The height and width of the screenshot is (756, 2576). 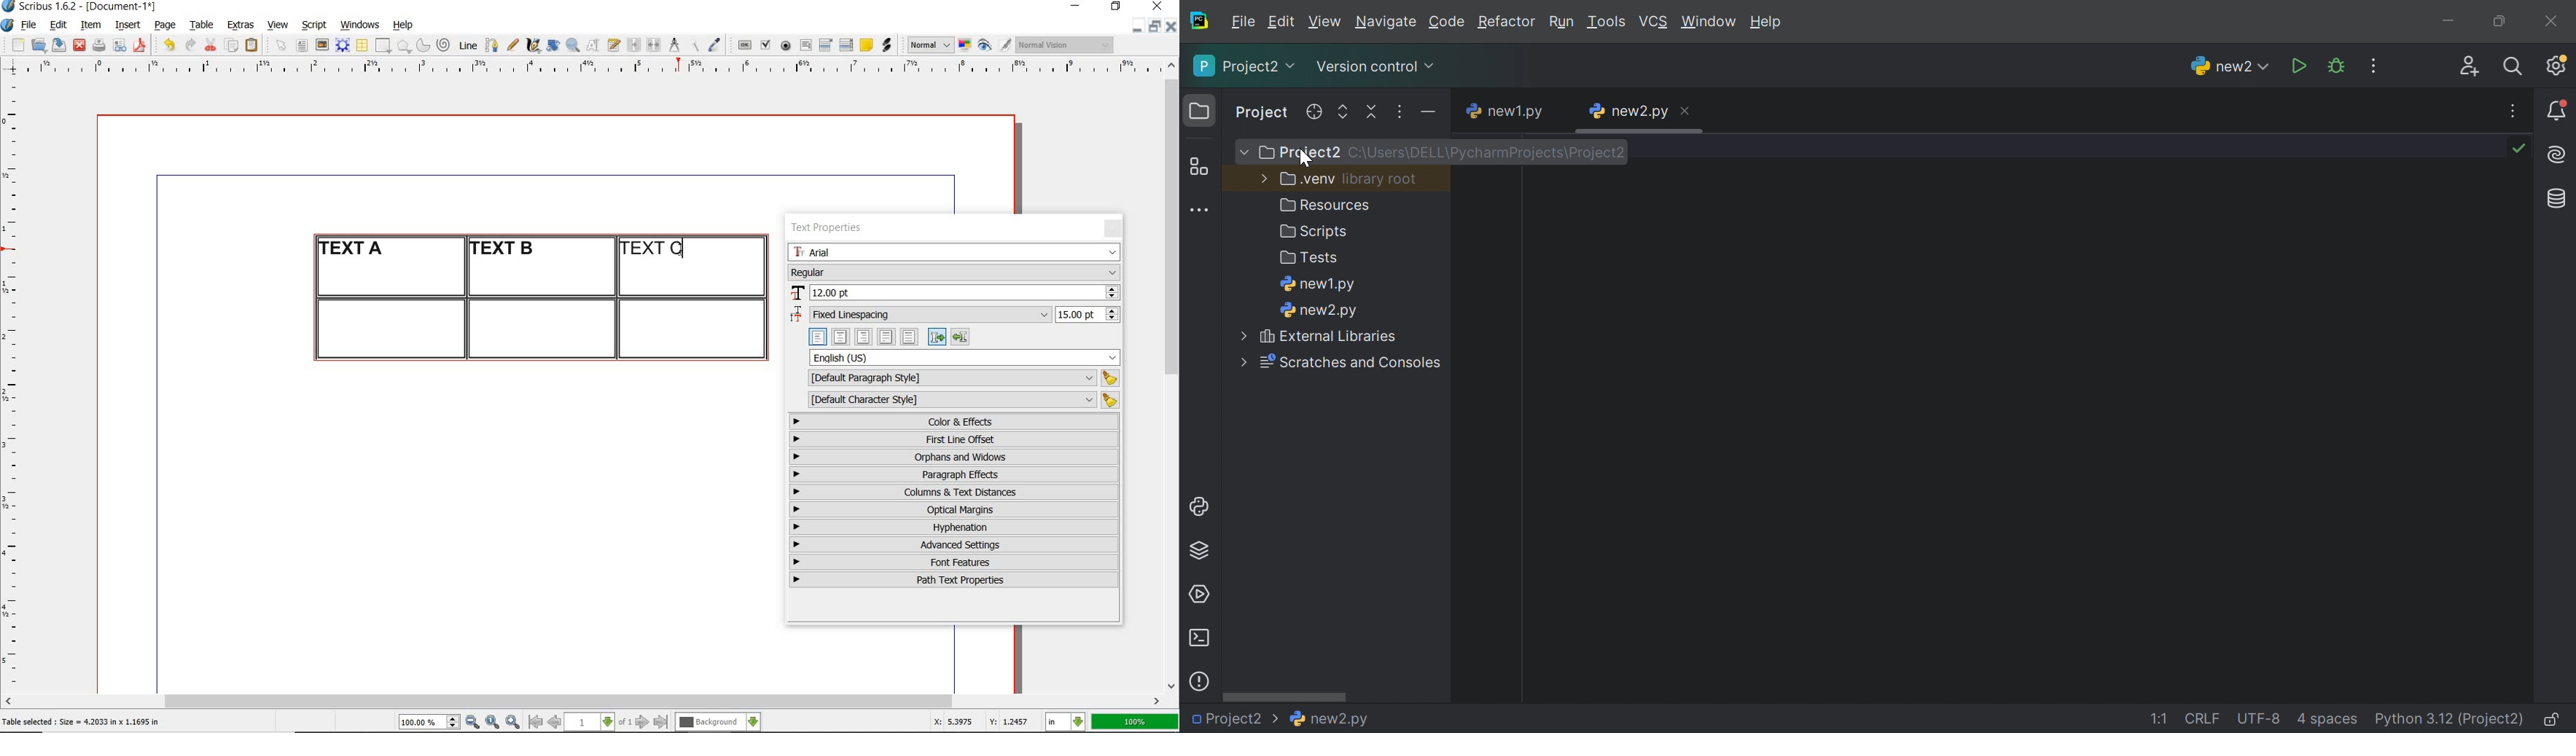 I want to click on item, so click(x=90, y=25).